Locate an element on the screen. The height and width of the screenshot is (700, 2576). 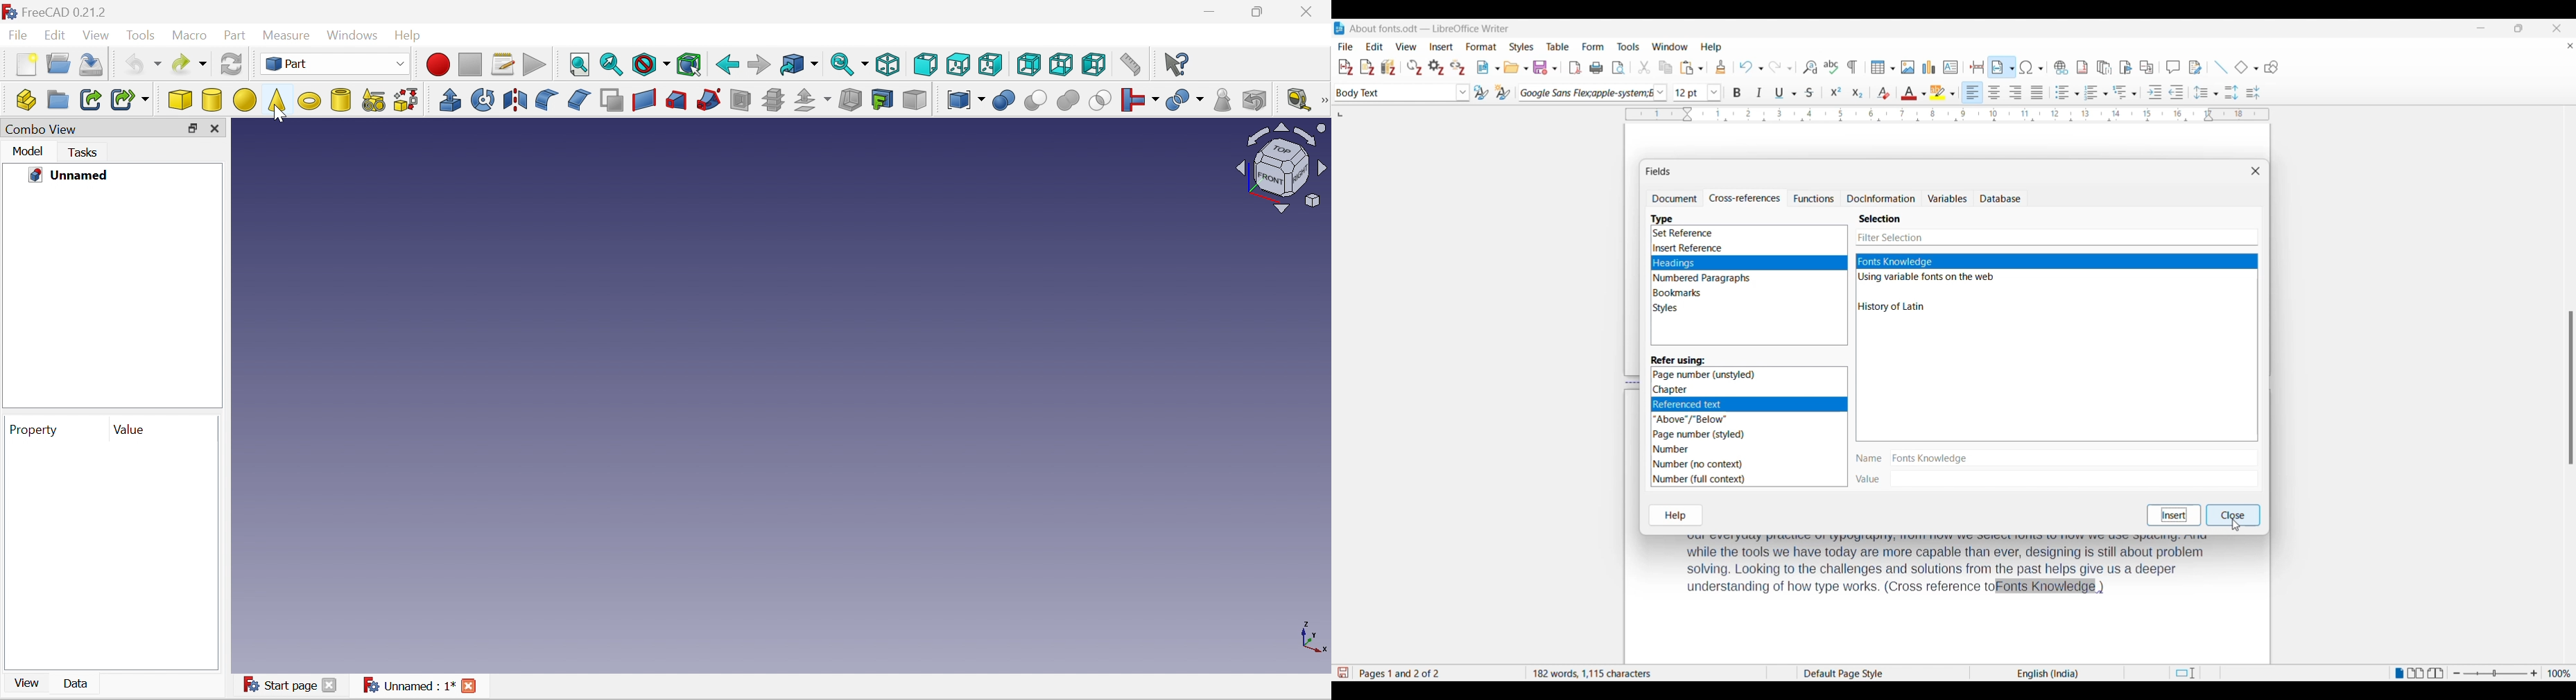
Standard selection is located at coordinates (2185, 674).